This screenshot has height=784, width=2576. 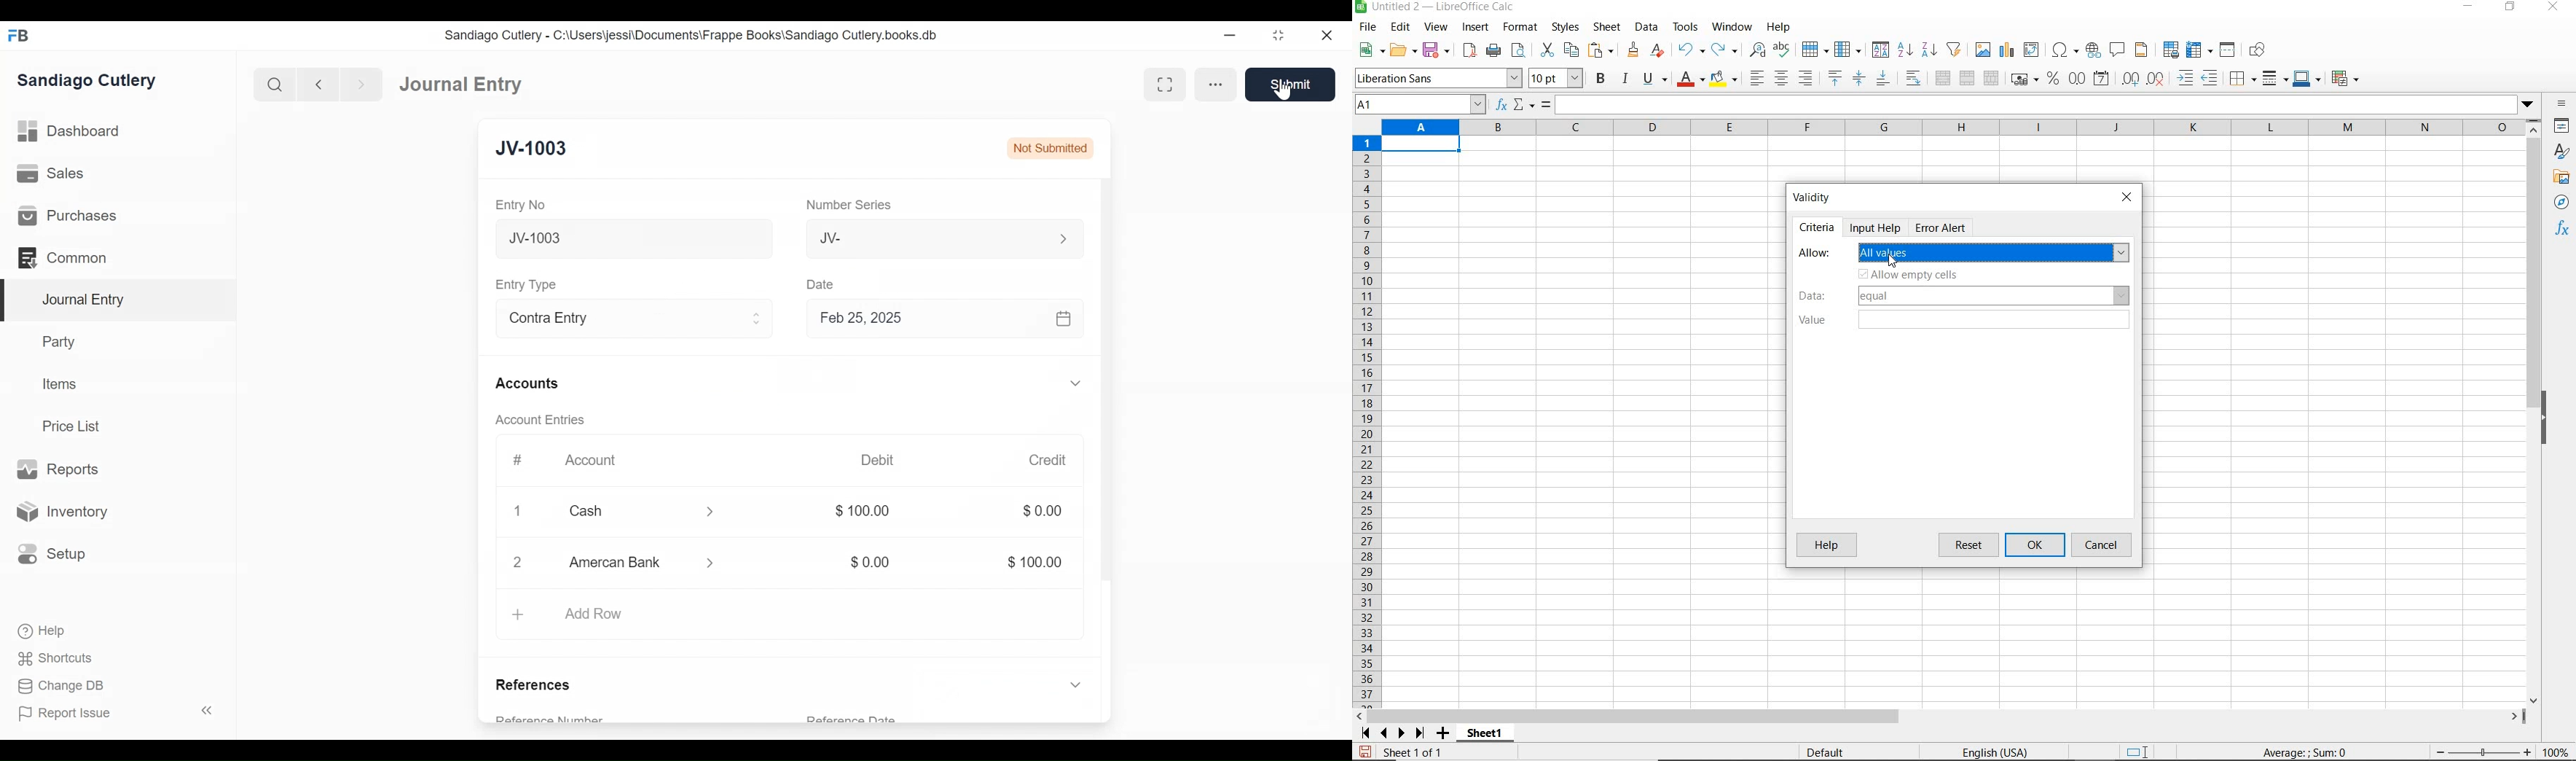 What do you see at coordinates (2562, 153) in the screenshot?
I see `styles` at bounding box center [2562, 153].